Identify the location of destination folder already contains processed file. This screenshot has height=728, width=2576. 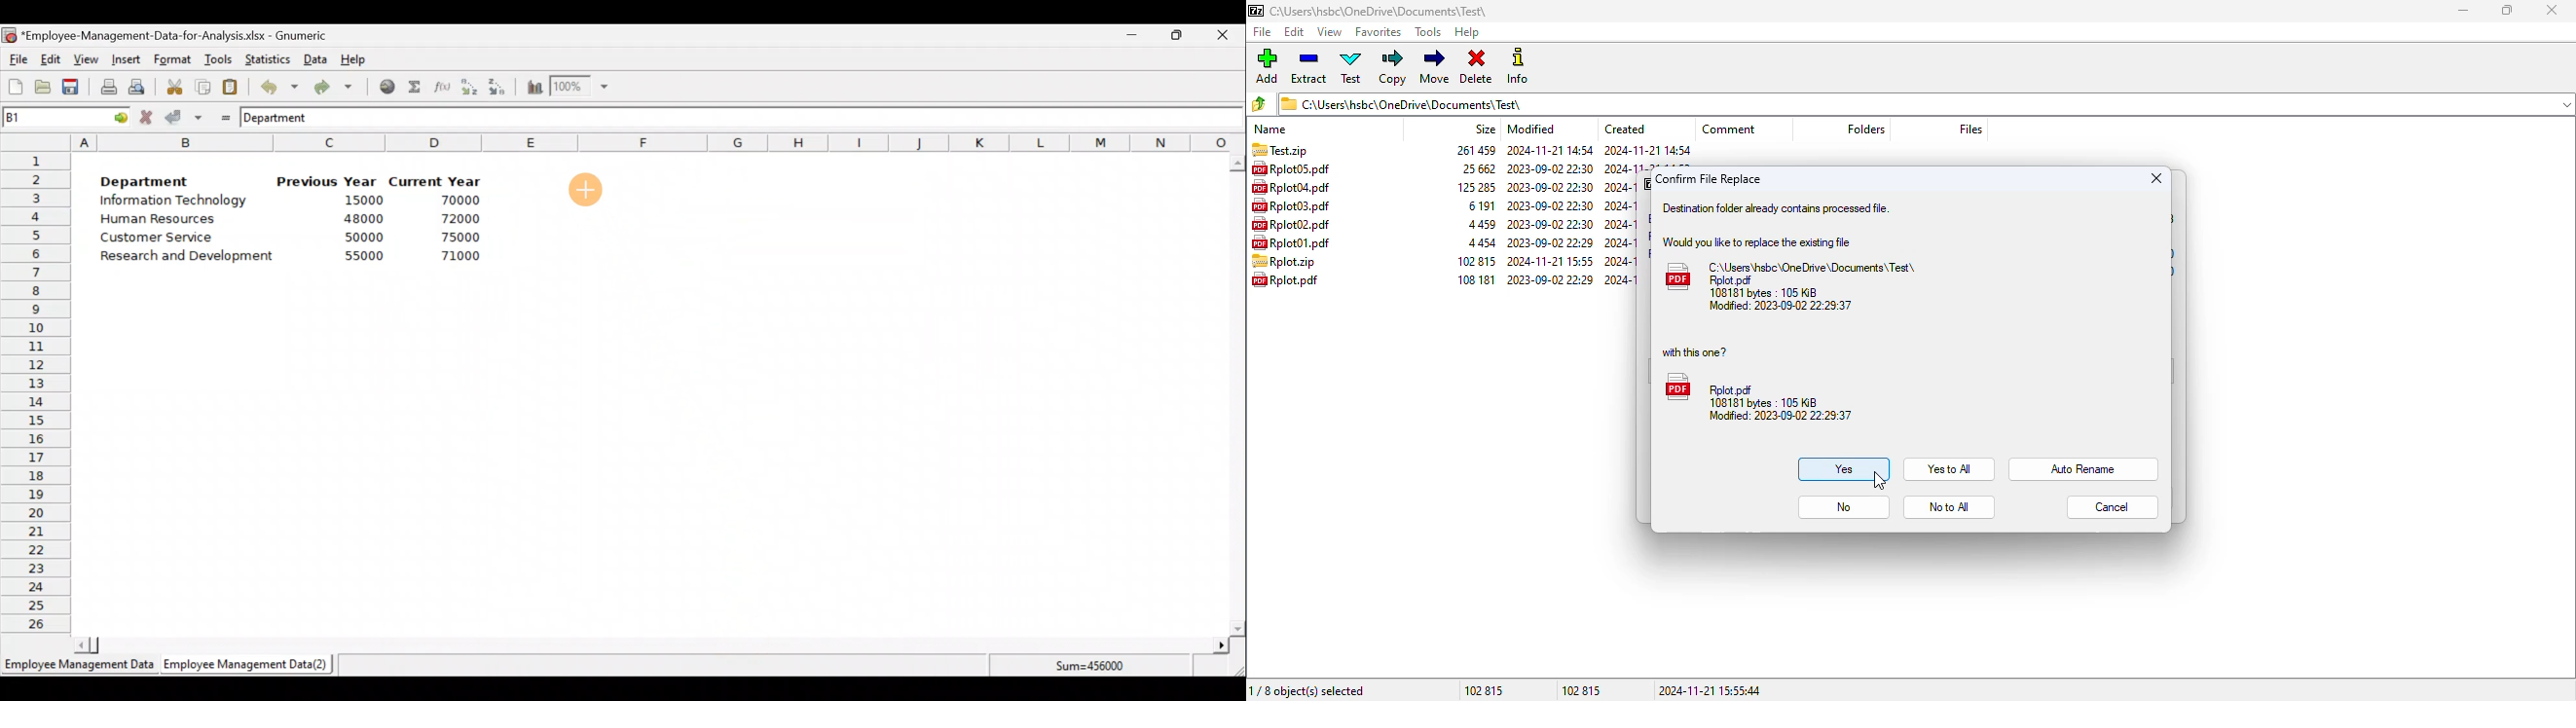
(1775, 208).